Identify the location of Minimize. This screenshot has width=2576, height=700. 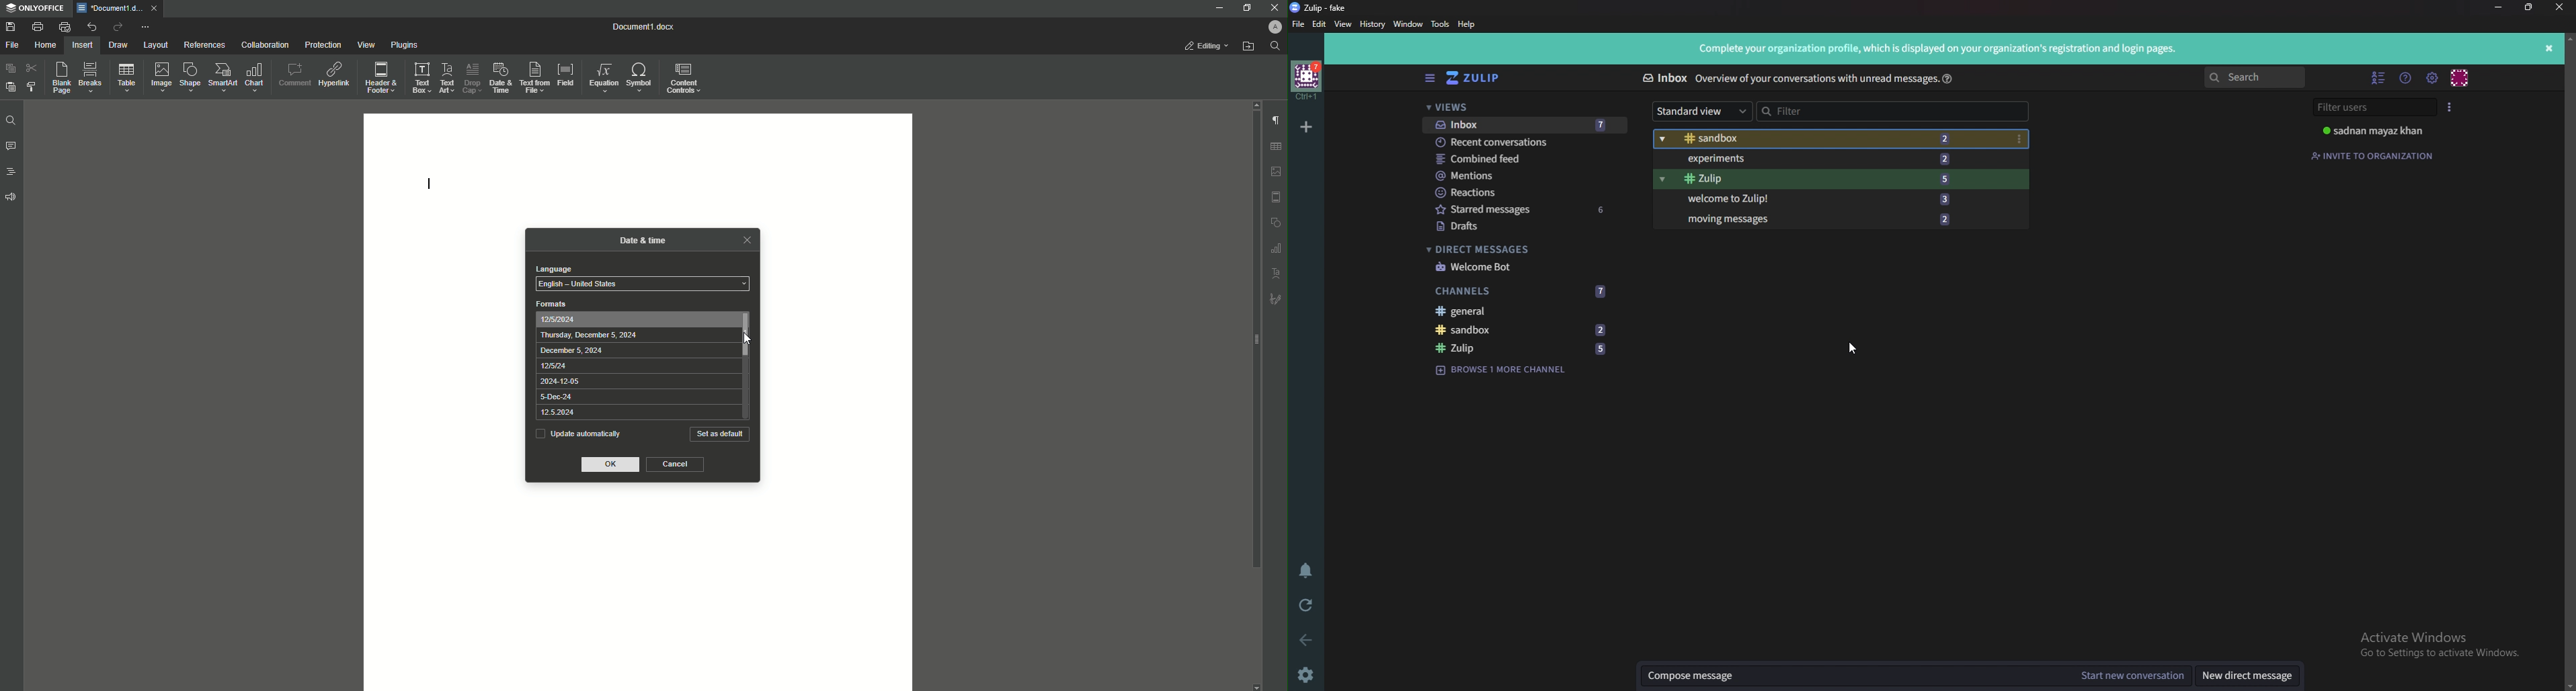
(2500, 7).